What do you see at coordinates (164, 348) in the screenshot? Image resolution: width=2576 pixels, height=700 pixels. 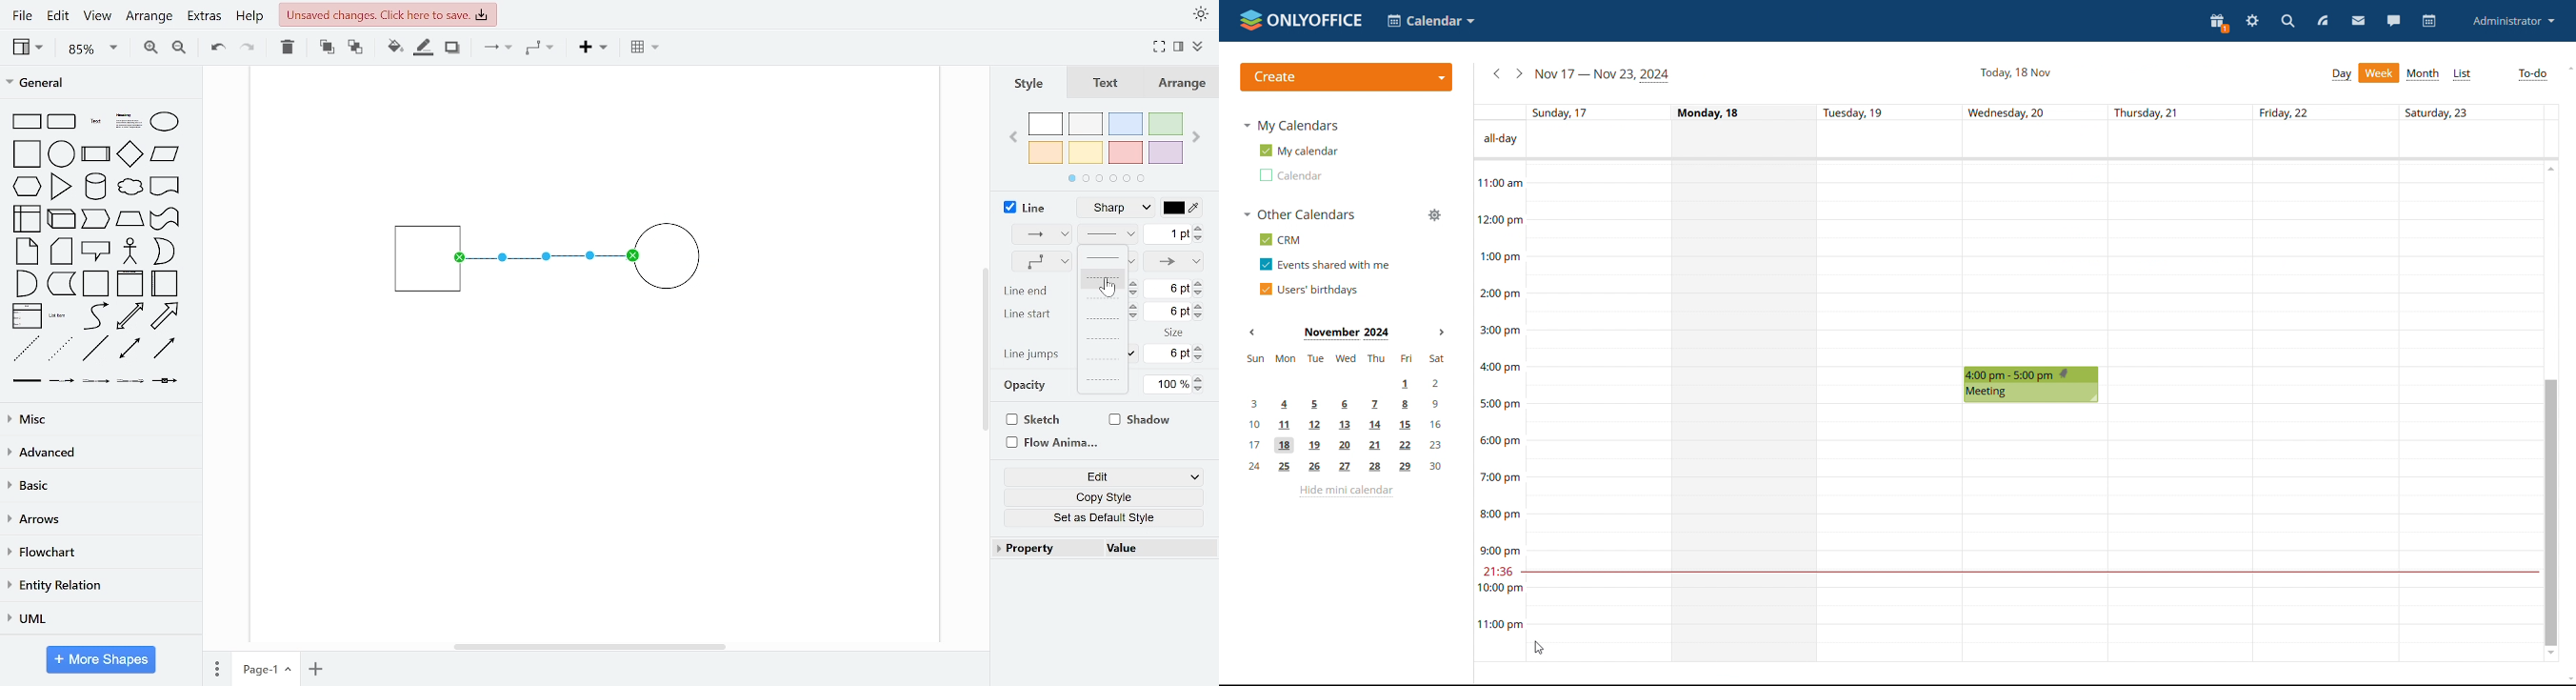 I see `directional connector` at bounding box center [164, 348].